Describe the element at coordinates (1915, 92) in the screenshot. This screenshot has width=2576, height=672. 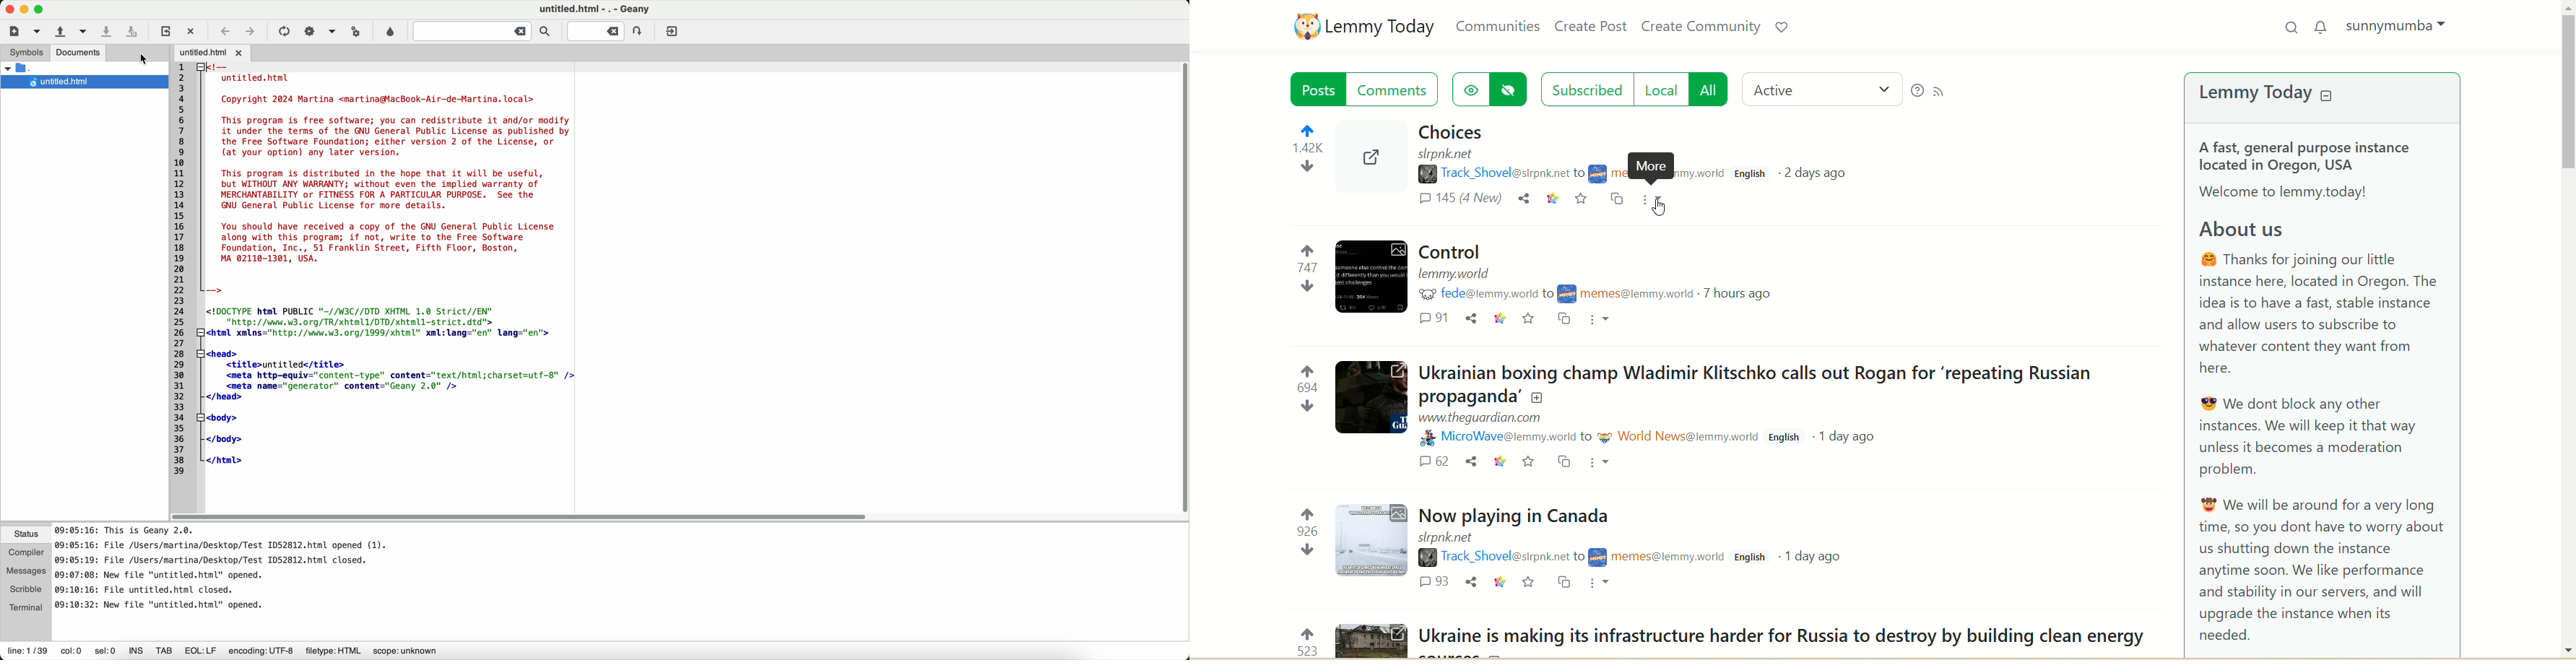
I see `help` at that location.